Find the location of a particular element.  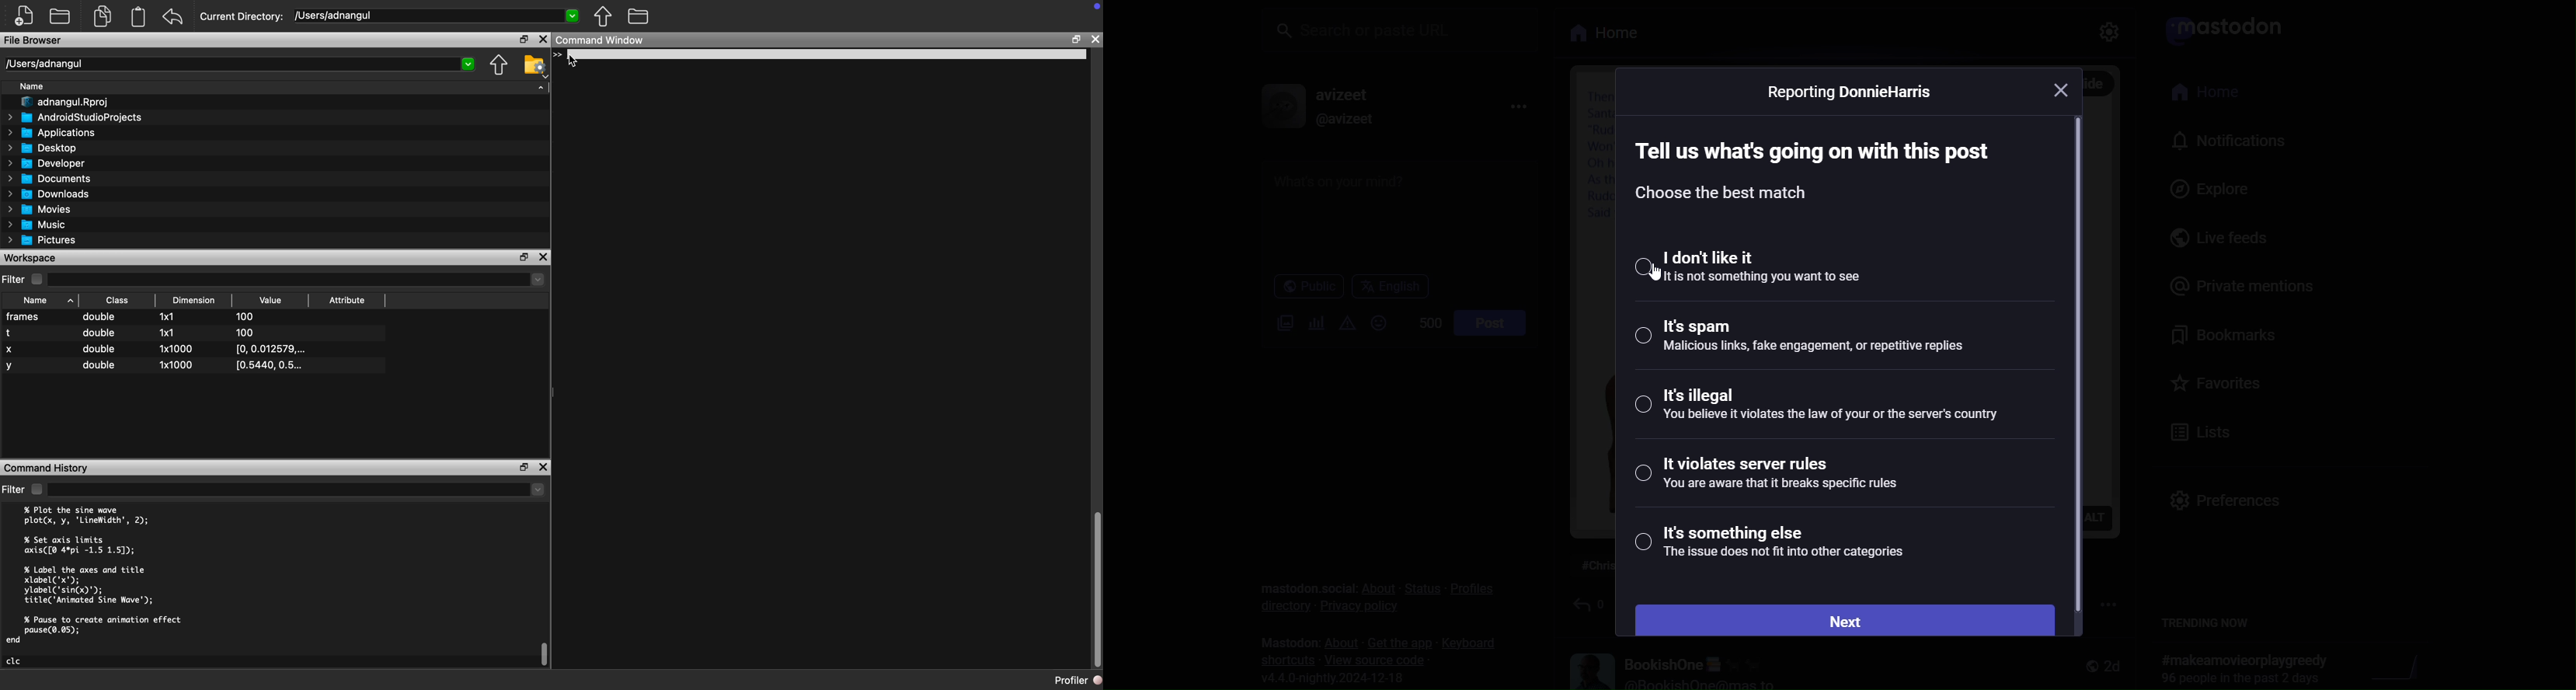

Parent Directory is located at coordinates (499, 66).